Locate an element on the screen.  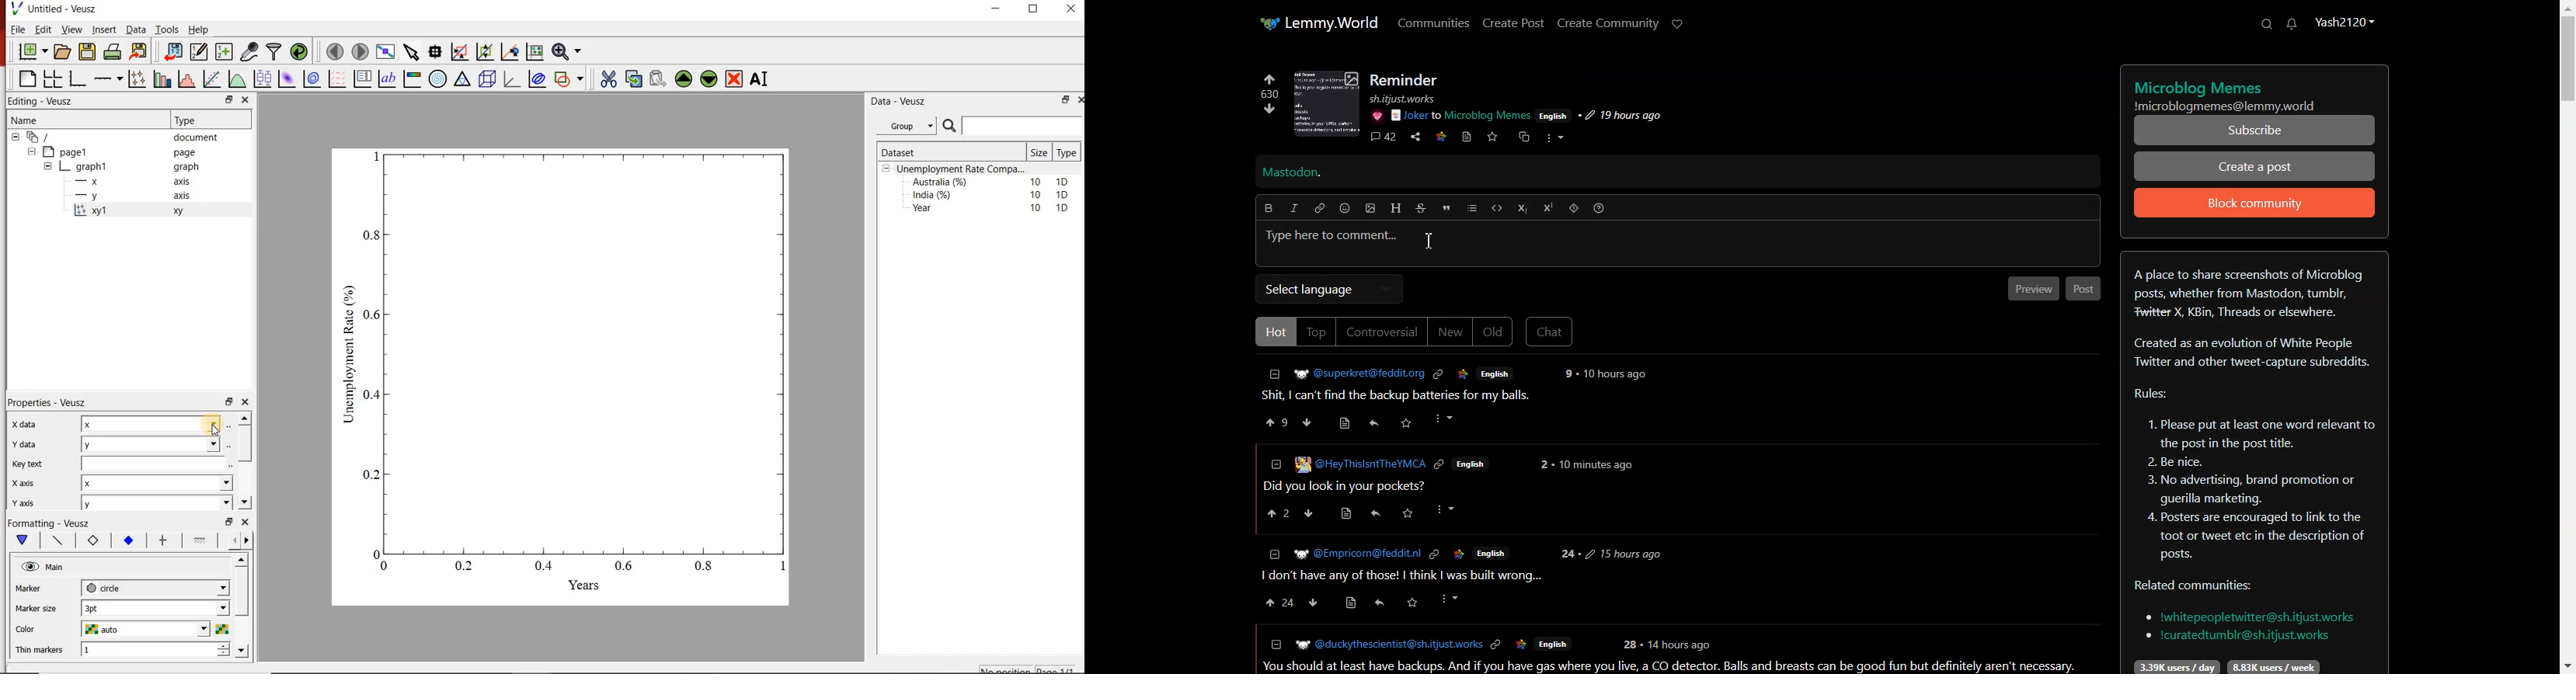
print document is located at coordinates (112, 50).